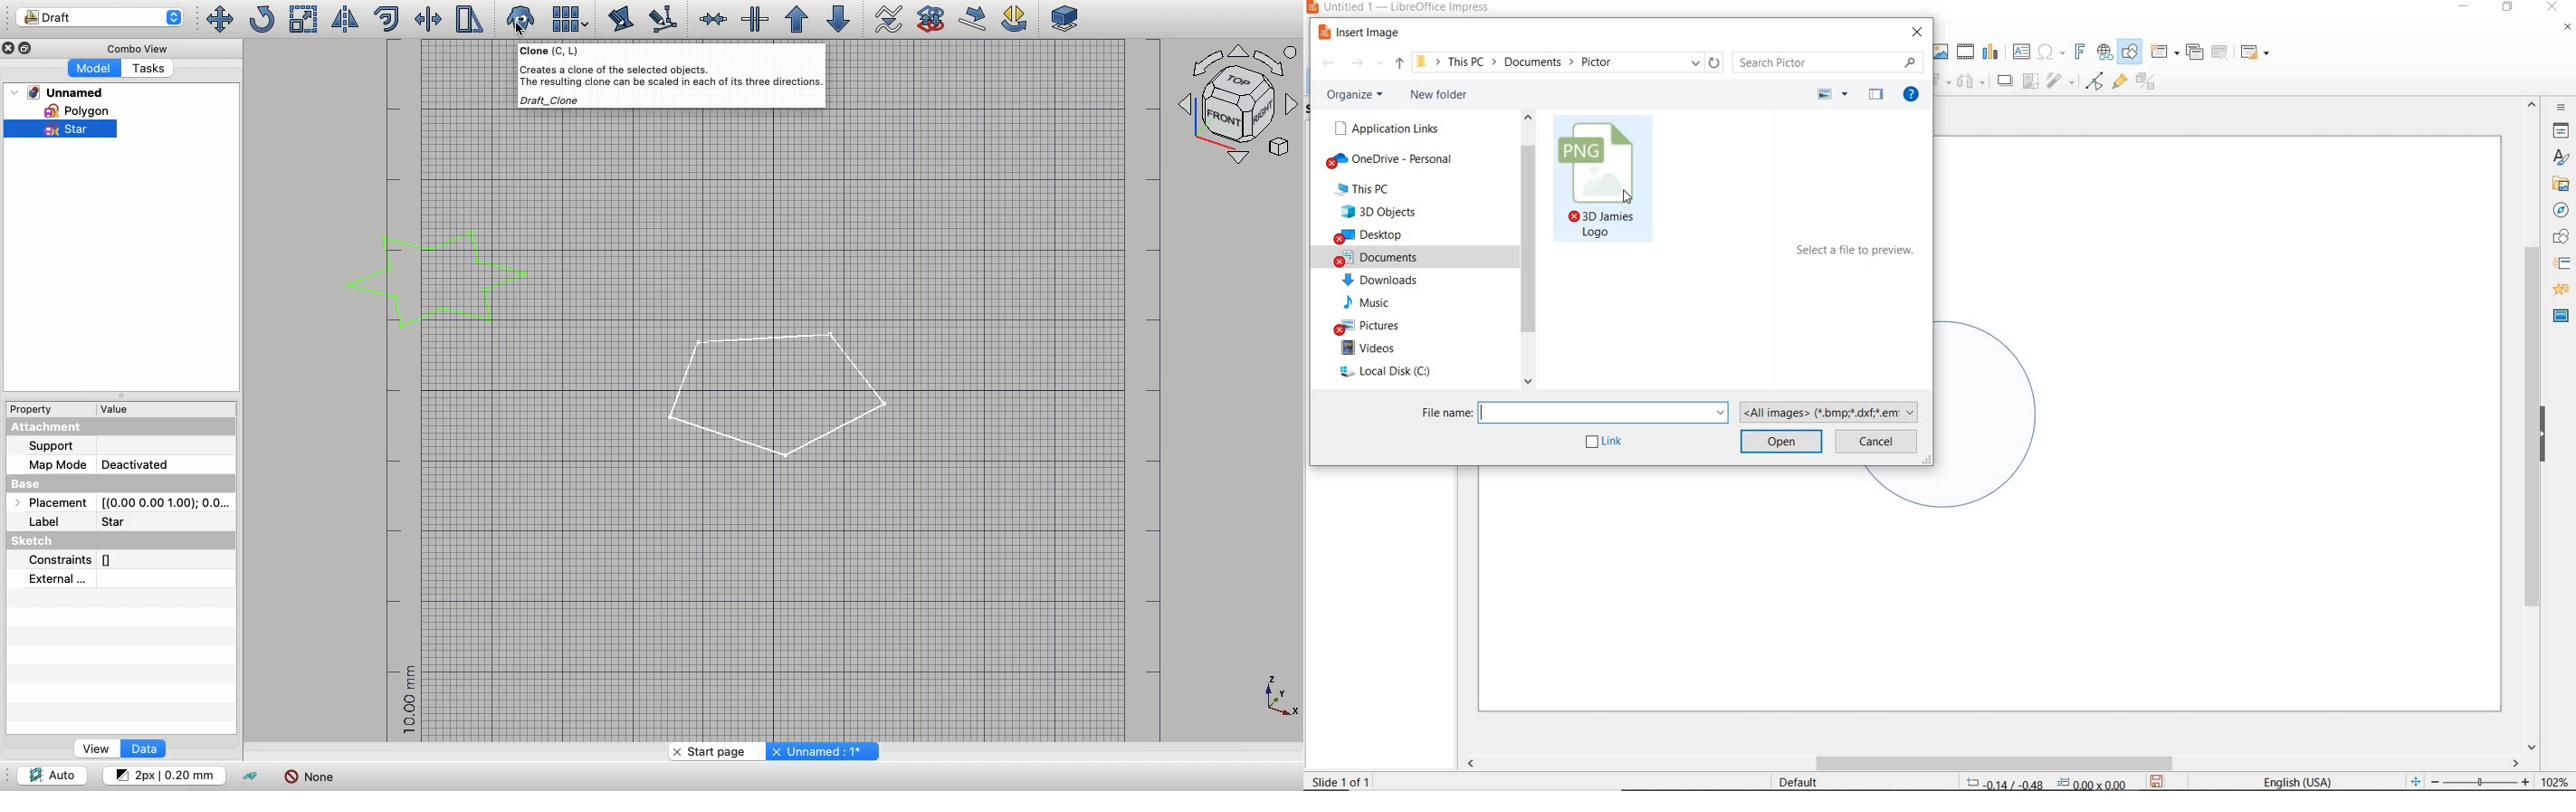 This screenshot has width=2576, height=812. What do you see at coordinates (621, 19) in the screenshot?
I see `Edit` at bounding box center [621, 19].